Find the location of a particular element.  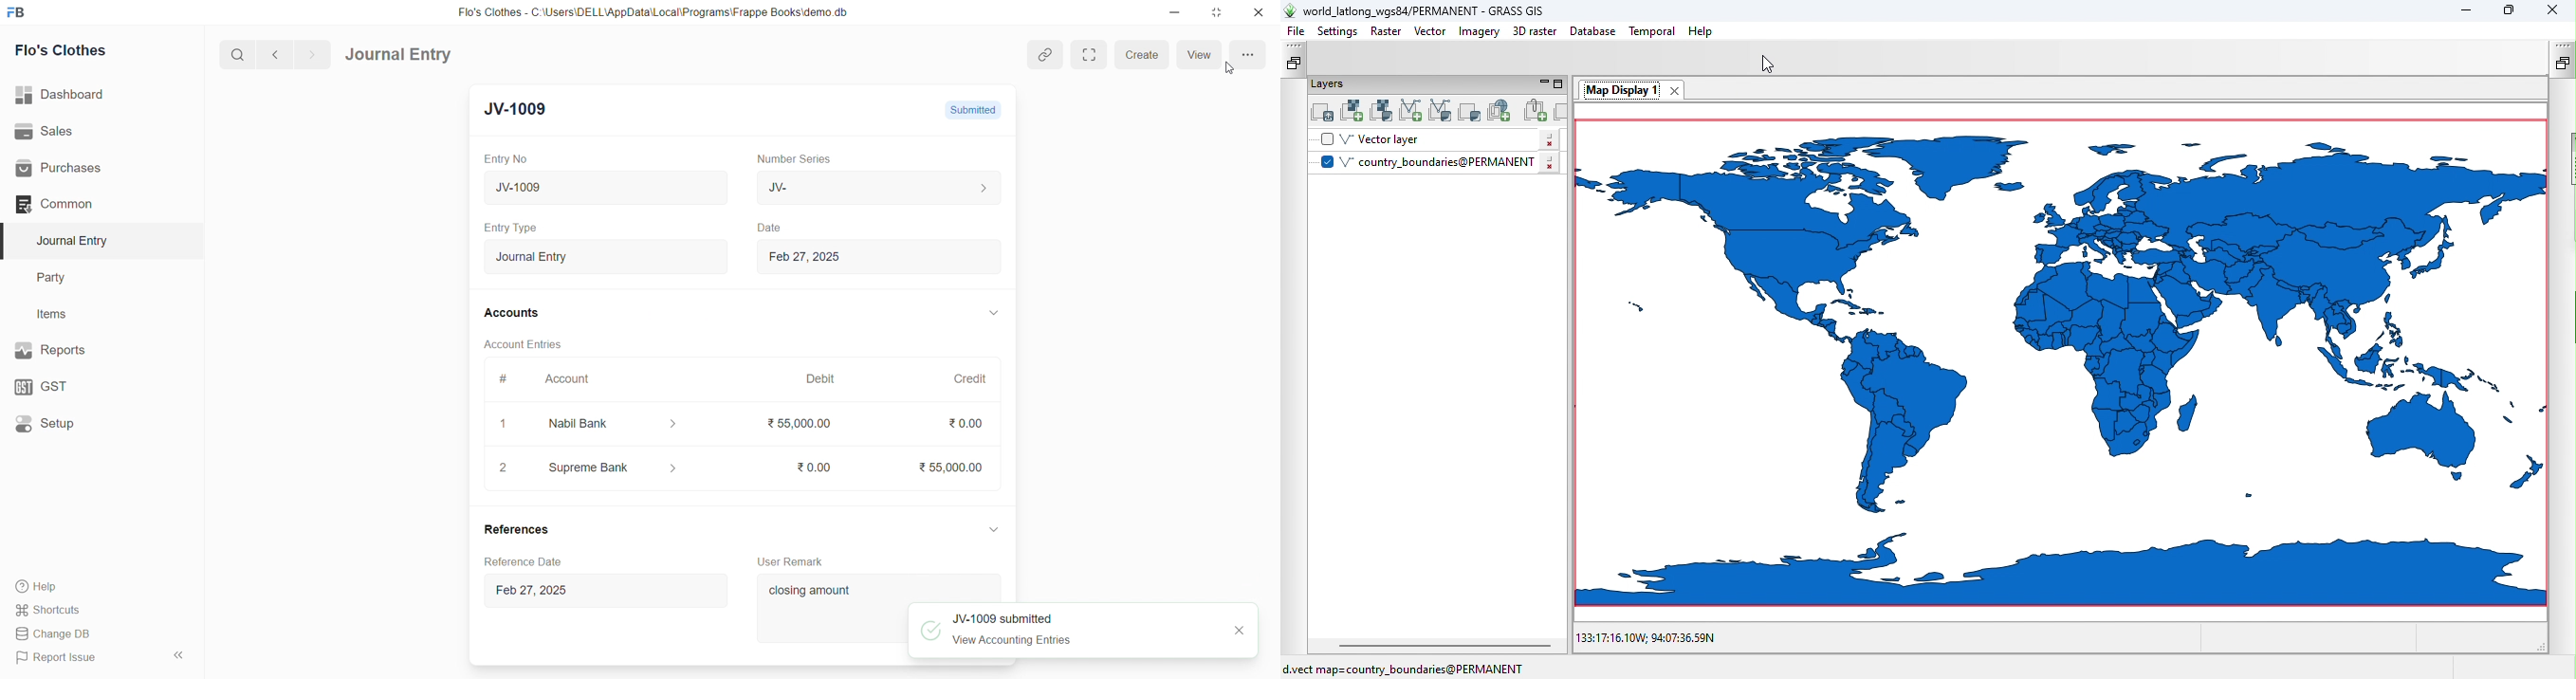

Restote tools is located at coordinates (2562, 59).